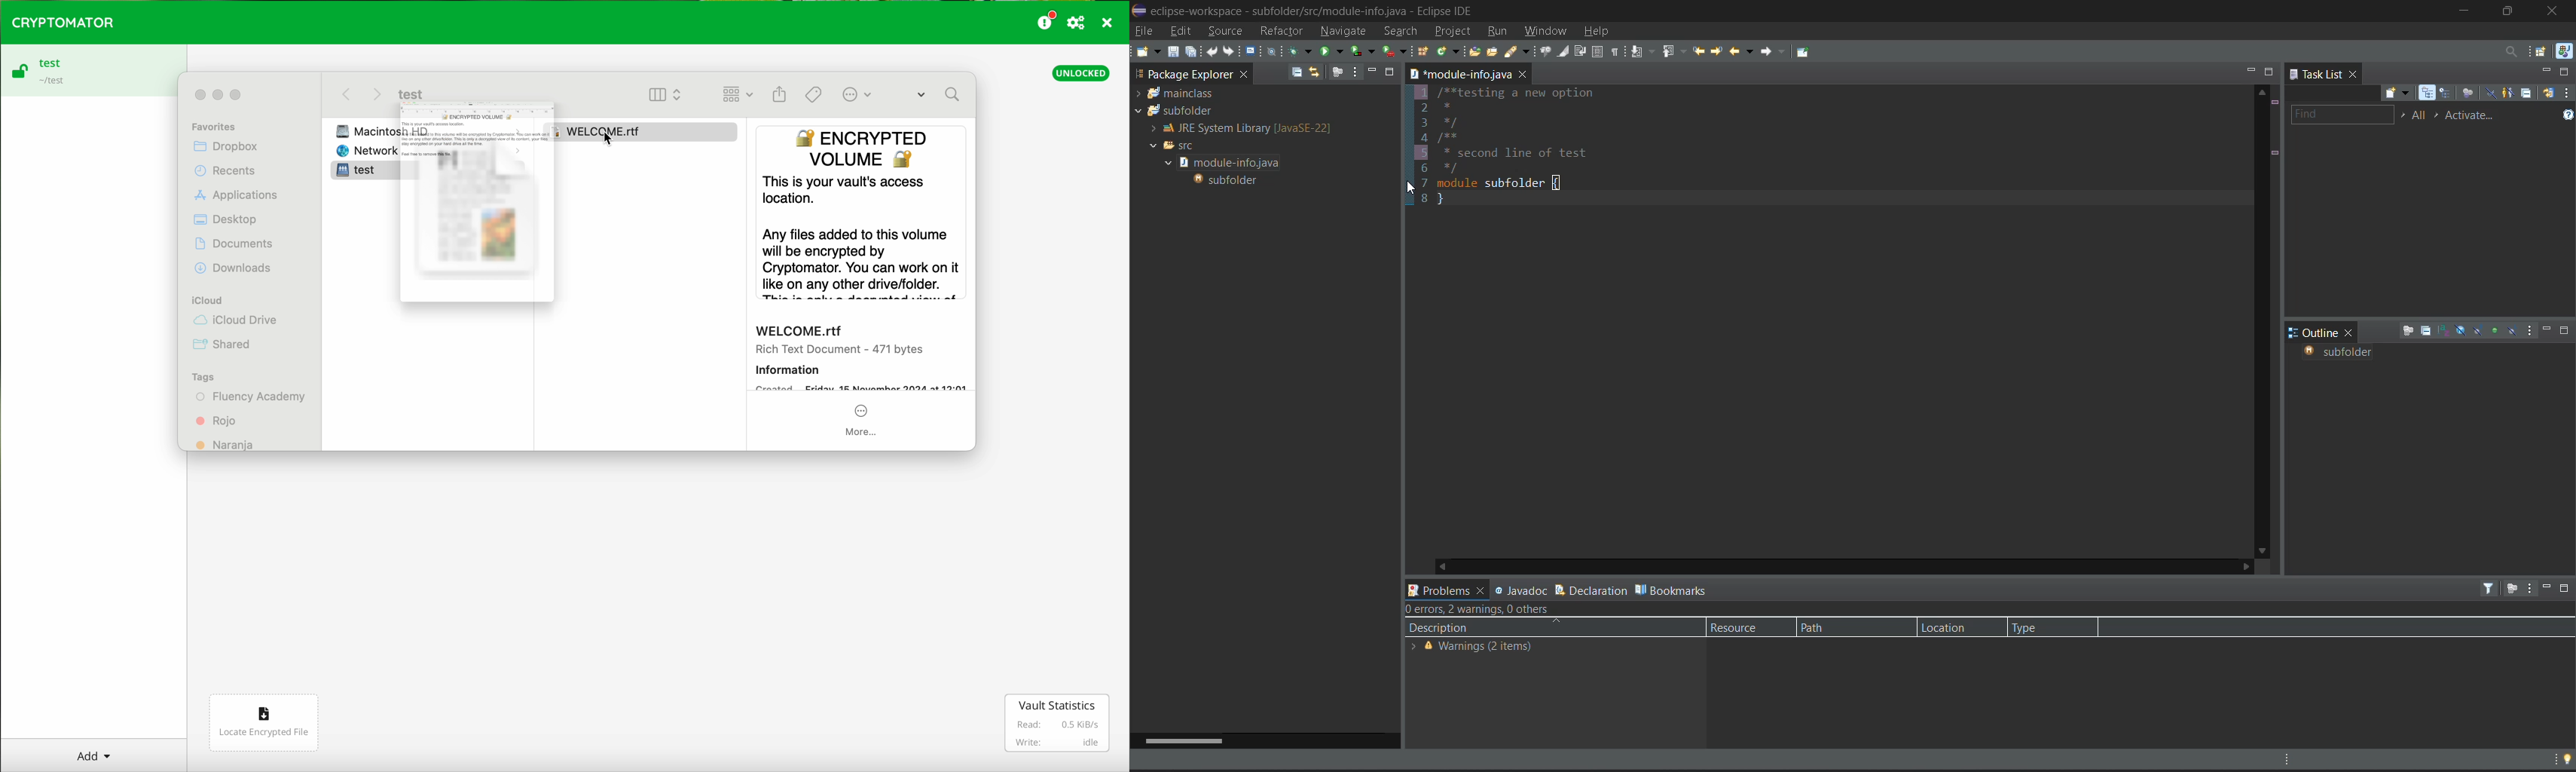 The width and height of the screenshot is (2576, 784). I want to click on view menu, so click(2529, 589).